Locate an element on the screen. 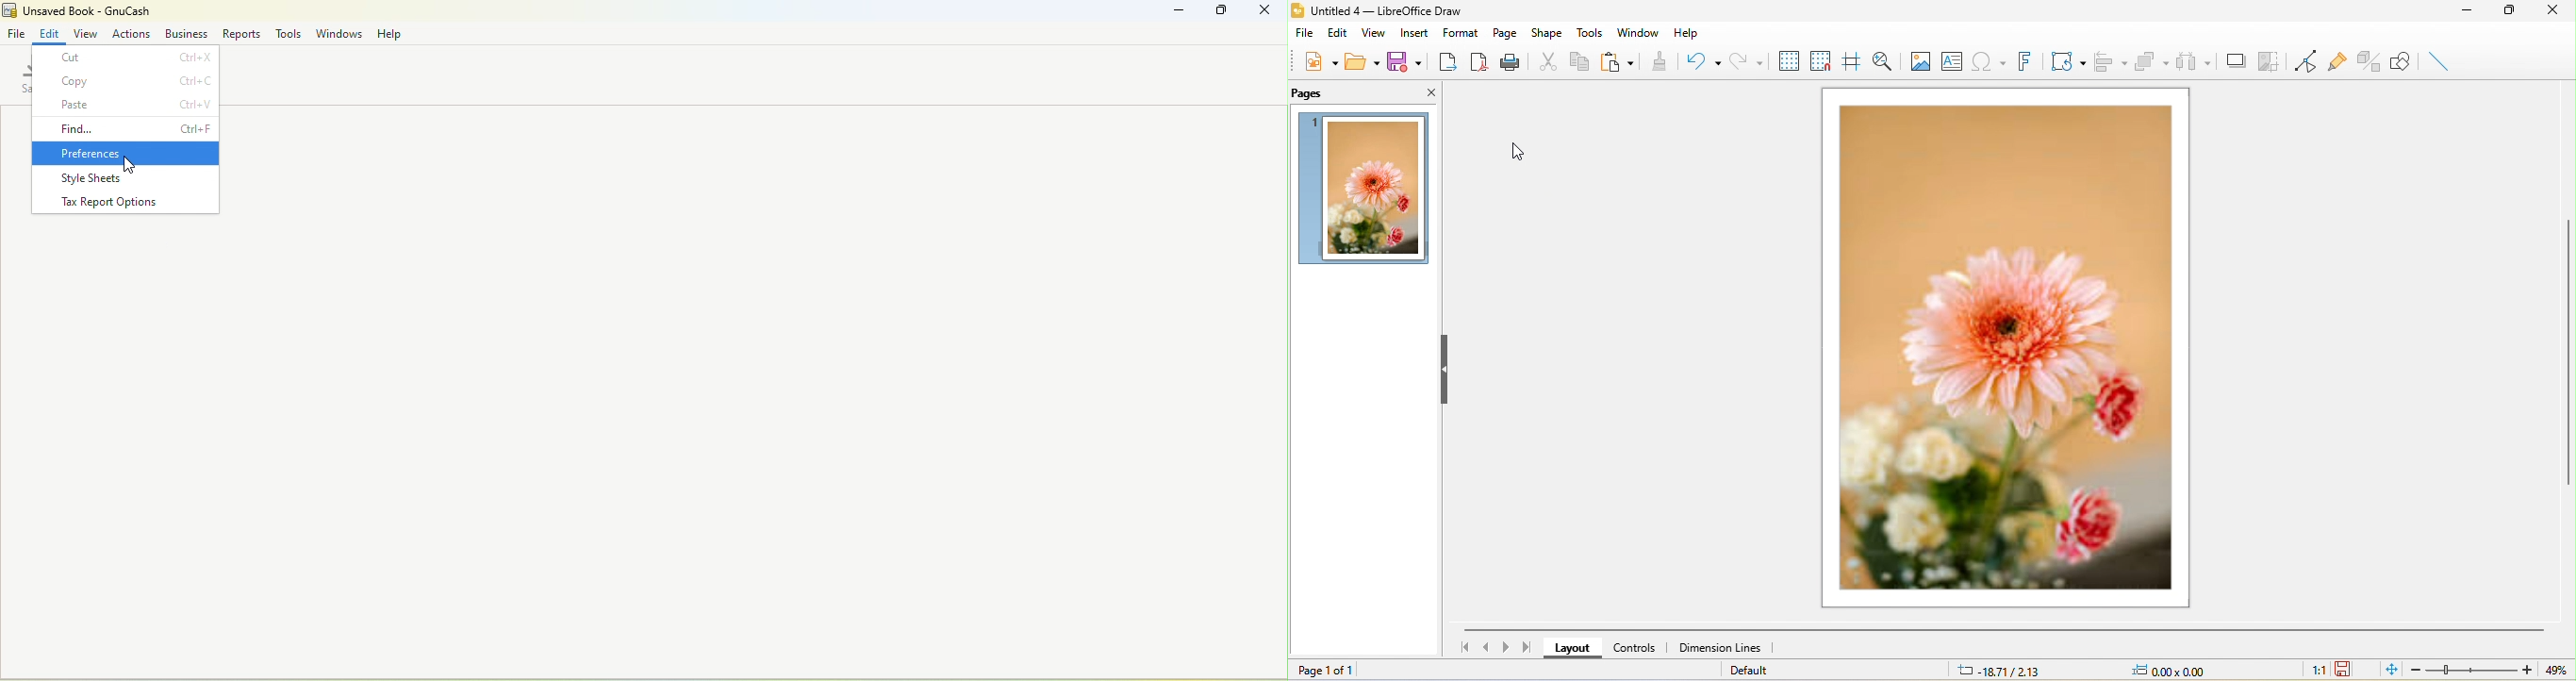  Edit is located at coordinates (50, 31).